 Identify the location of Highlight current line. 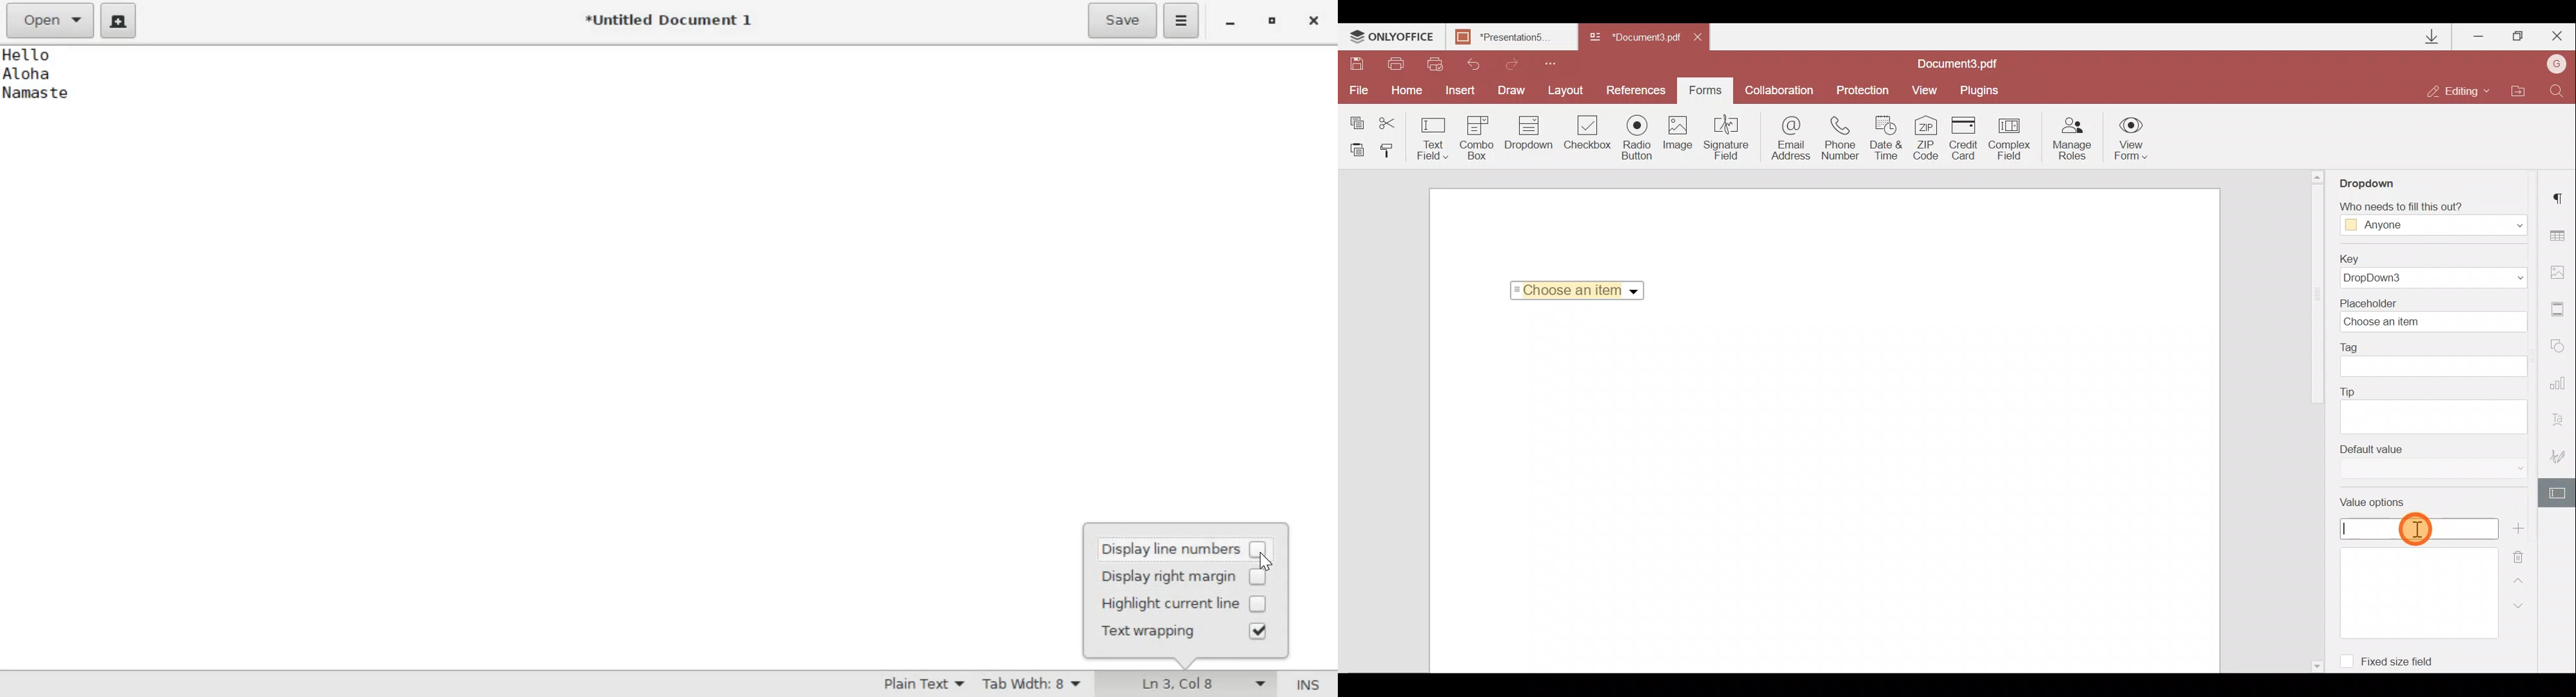
(1166, 604).